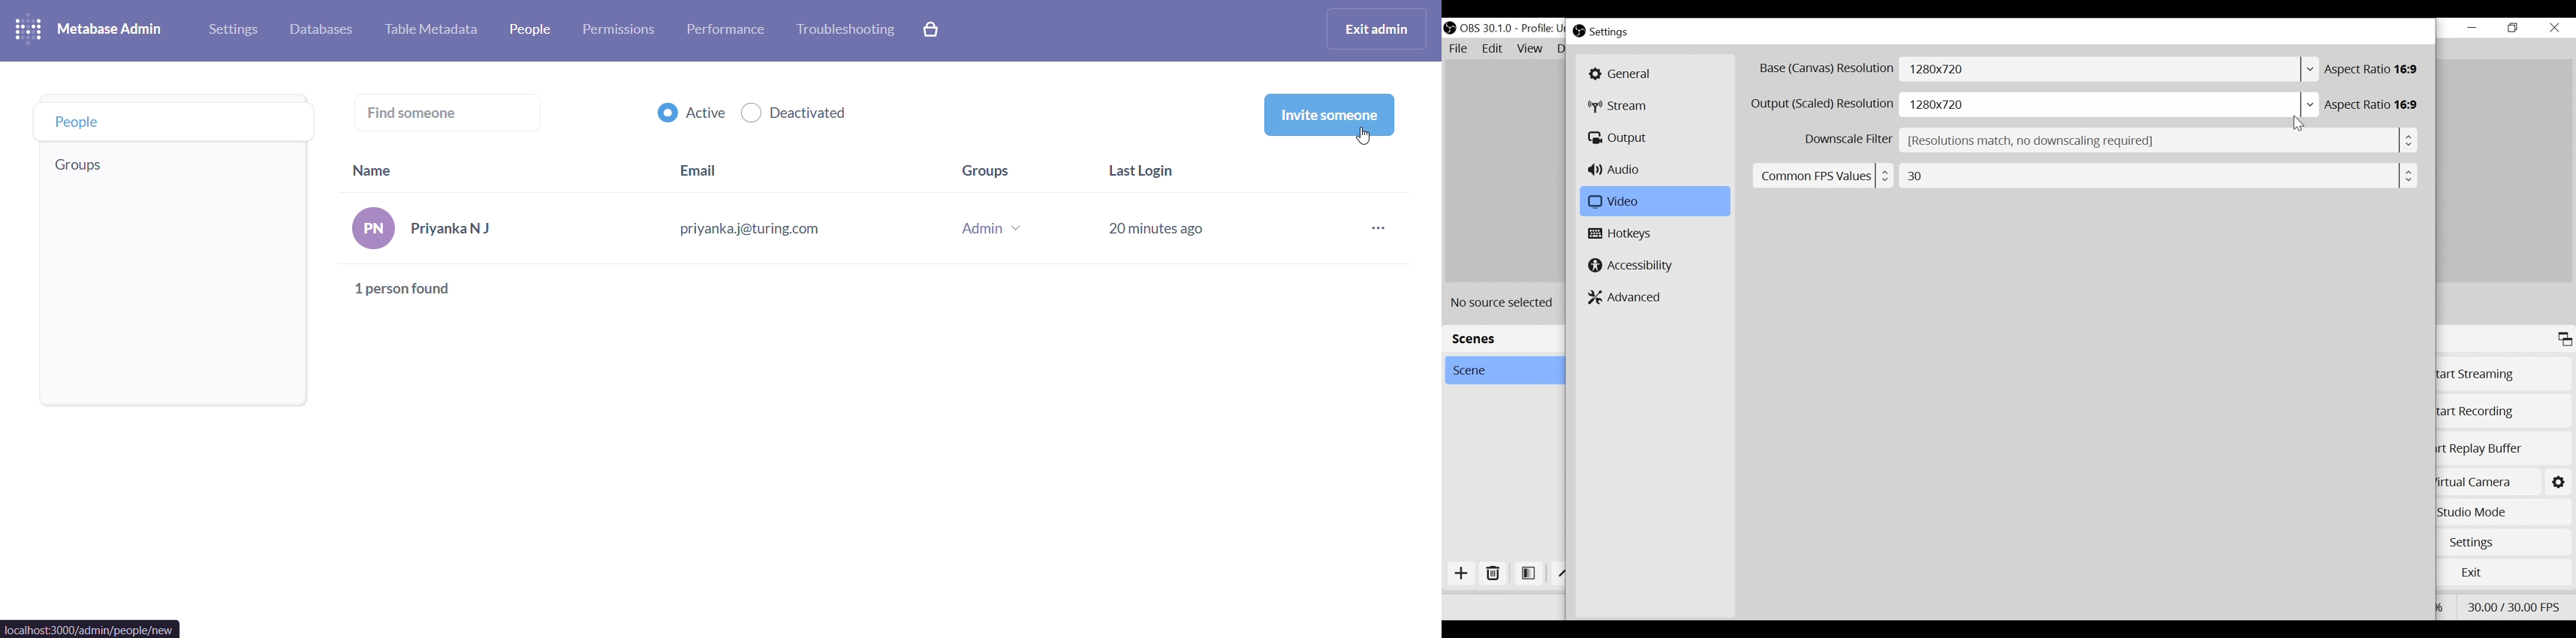 The height and width of the screenshot is (644, 2576). What do you see at coordinates (1825, 69) in the screenshot?
I see `Base (Canvas) Resolution` at bounding box center [1825, 69].